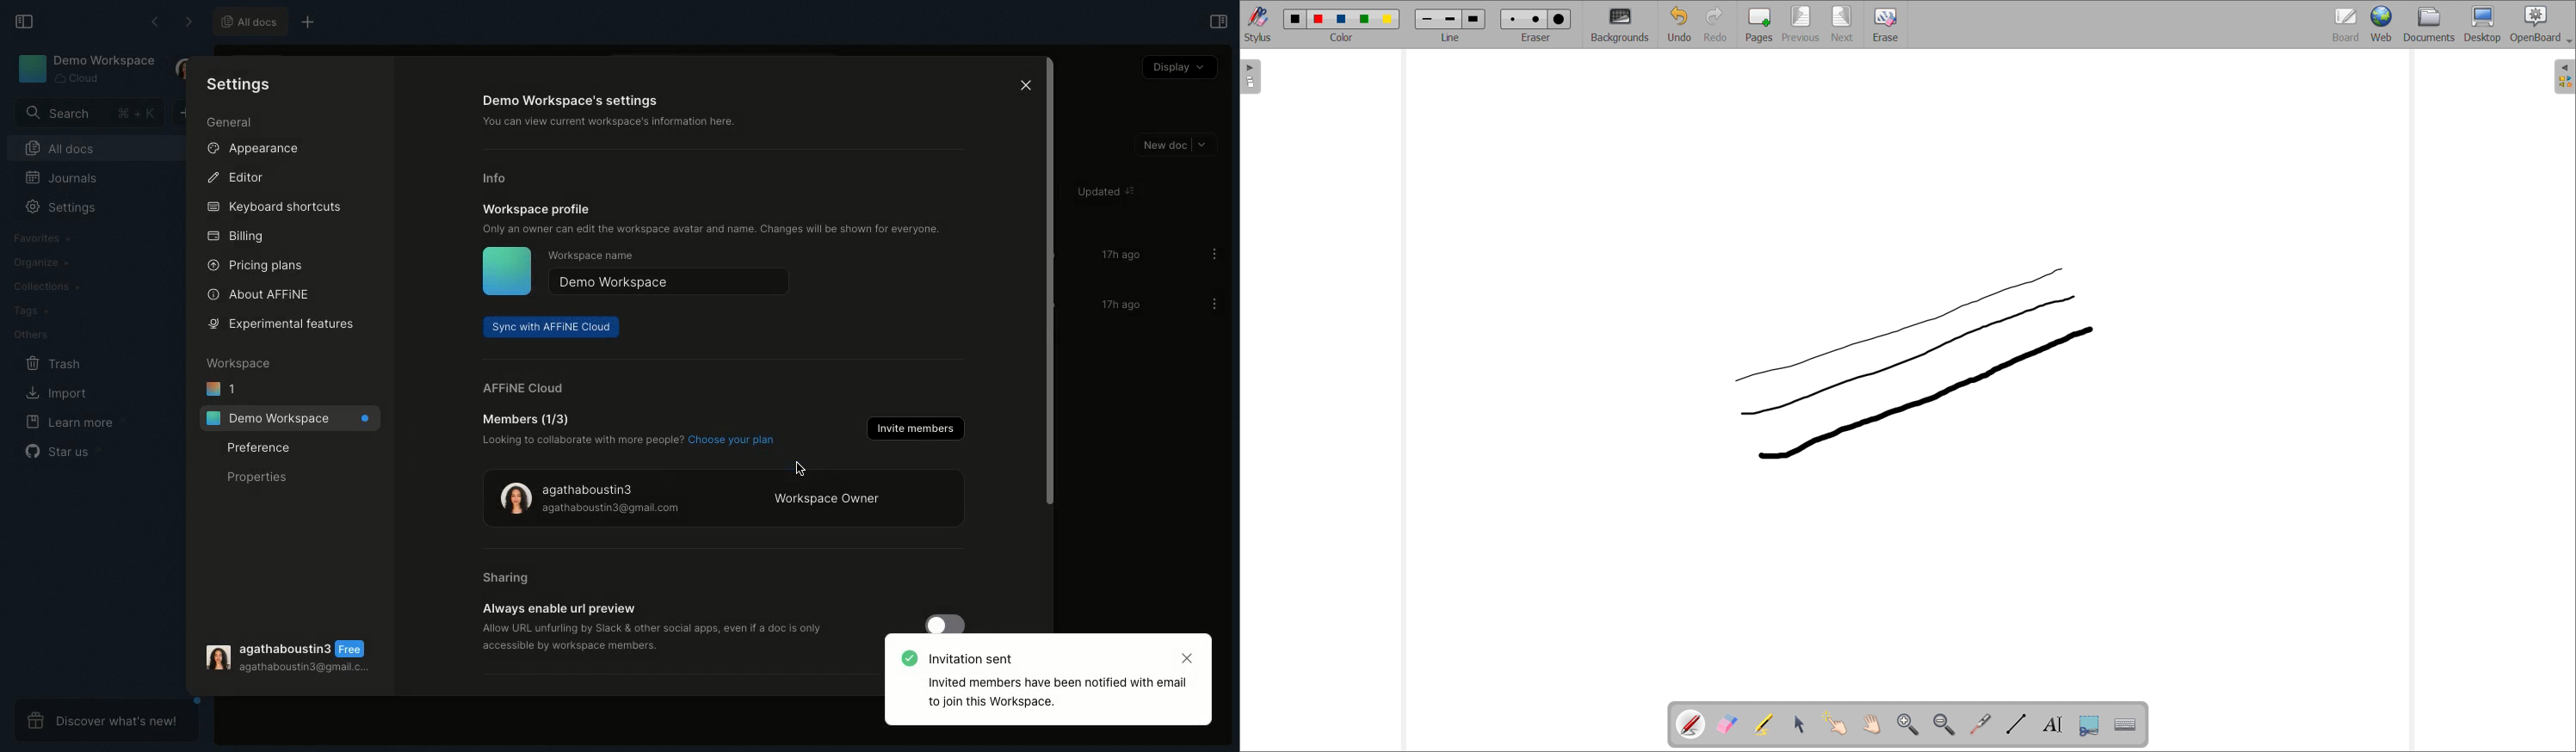  I want to click on 1, so click(222, 390).